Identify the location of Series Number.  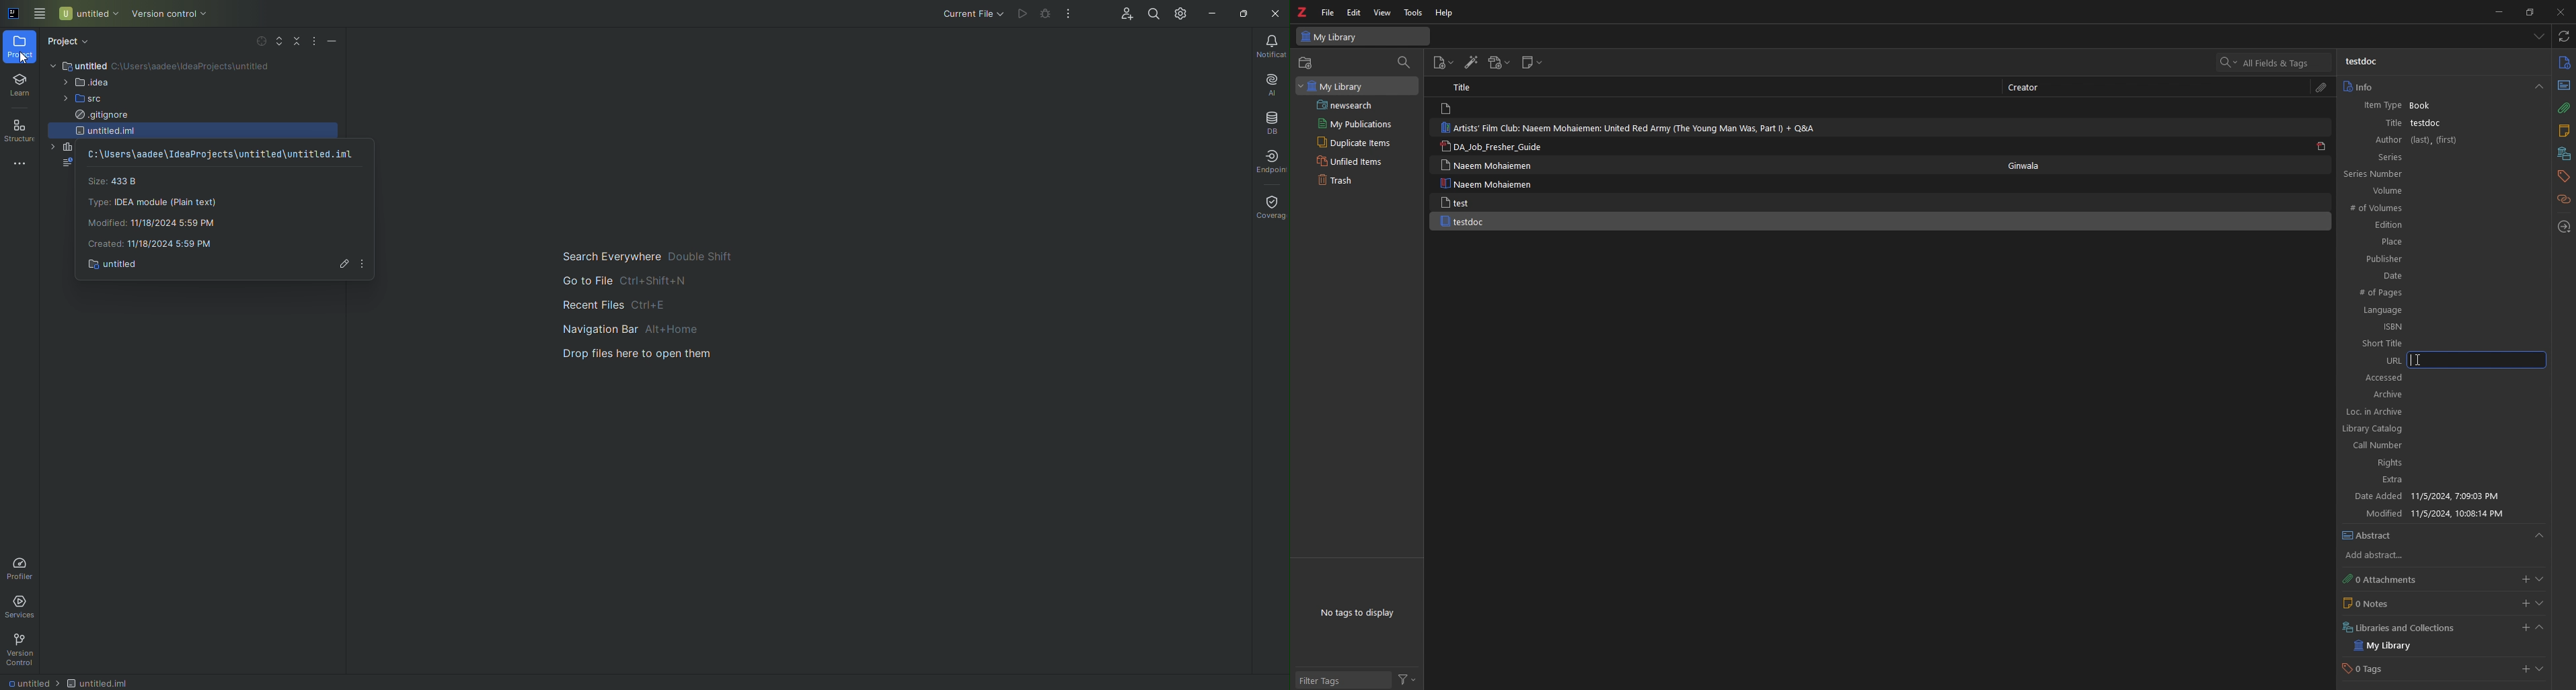
(2410, 175).